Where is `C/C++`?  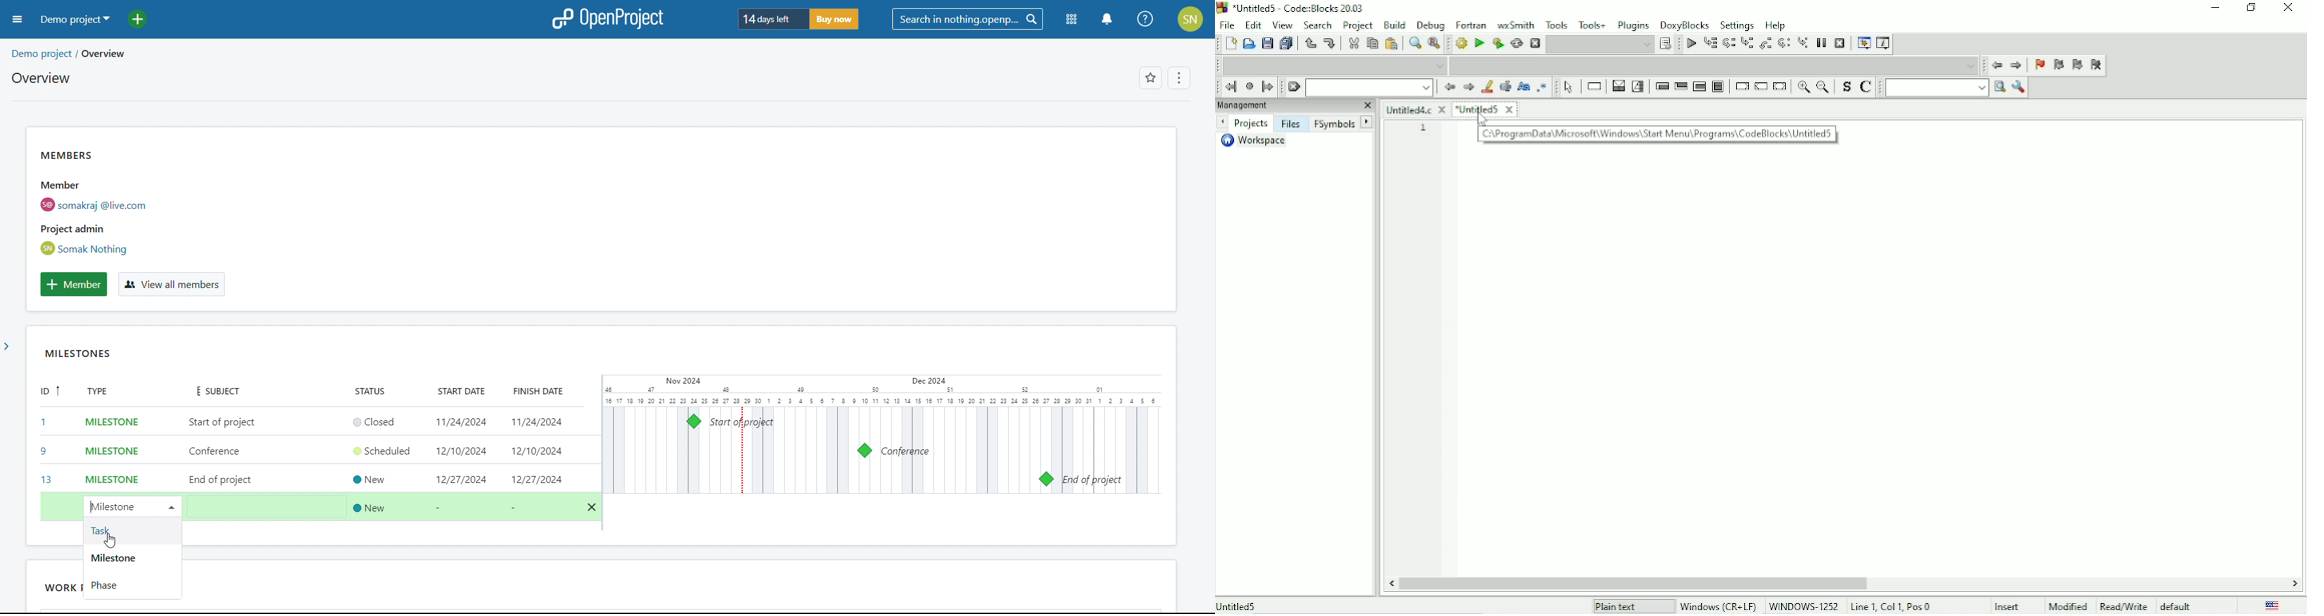 C/C++ is located at coordinates (1610, 606).